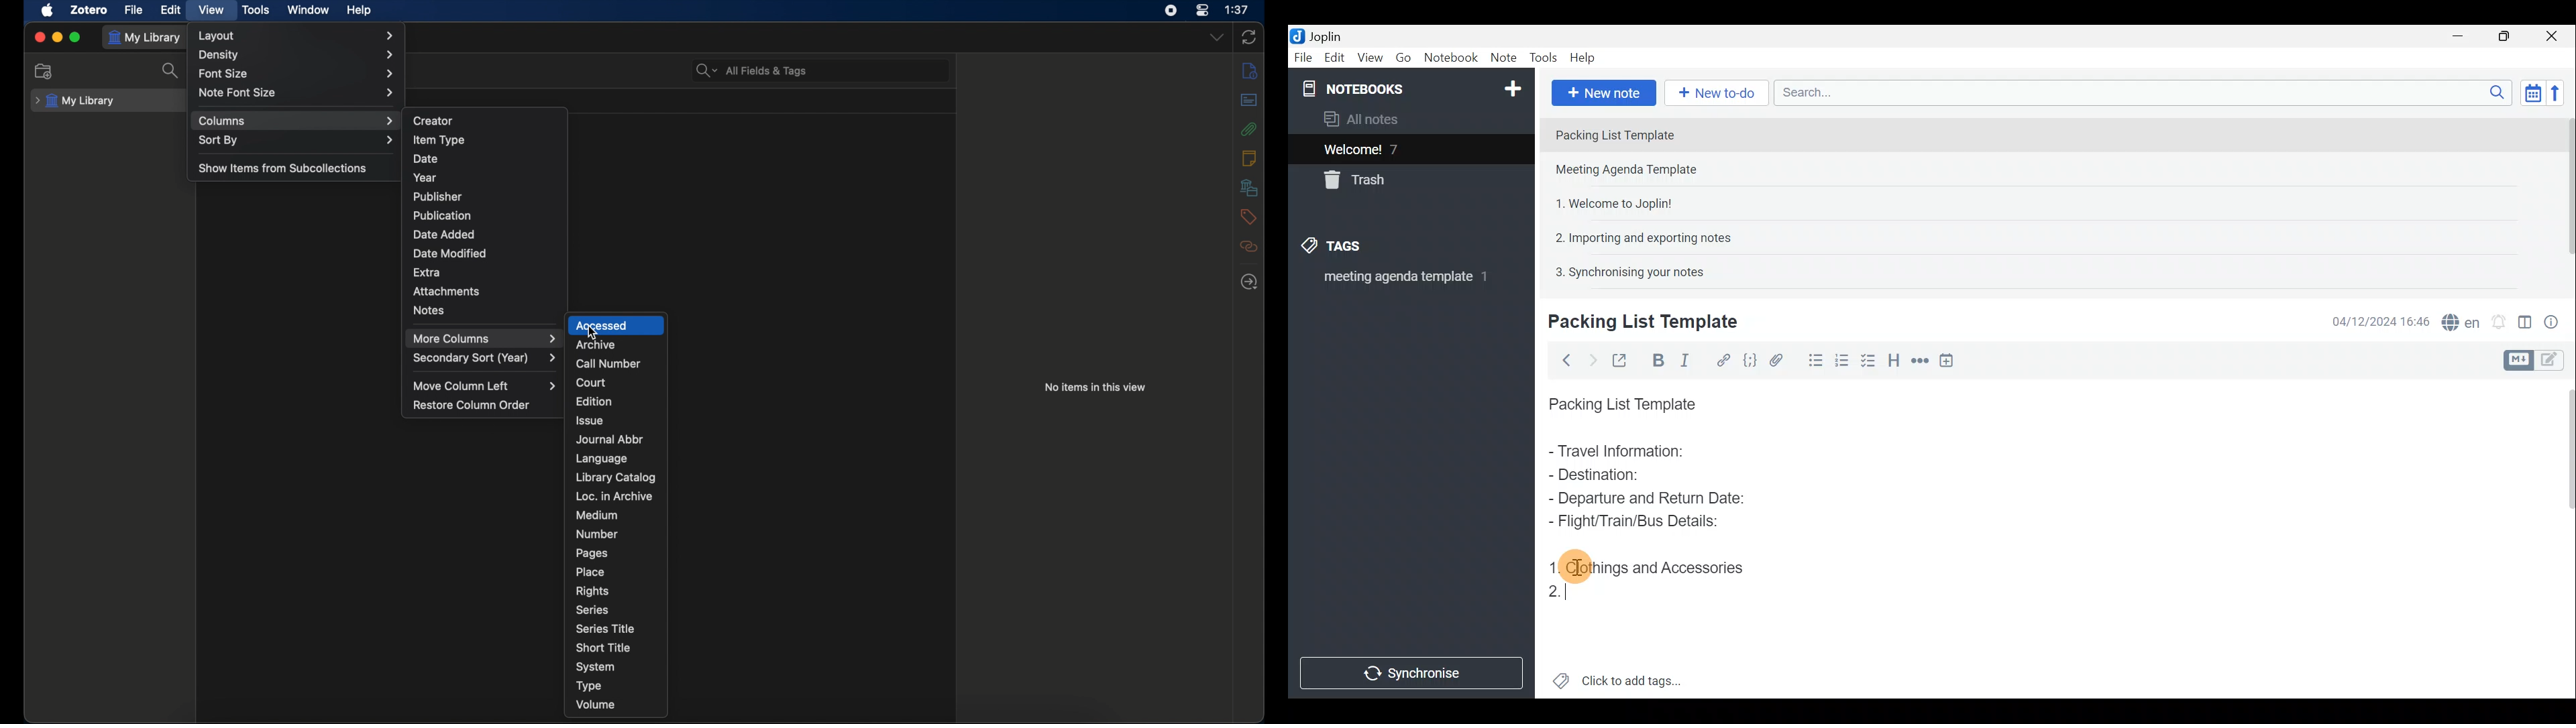 Image resolution: width=2576 pixels, height=728 pixels. Describe the element at coordinates (1895, 359) in the screenshot. I see `Heading` at that location.